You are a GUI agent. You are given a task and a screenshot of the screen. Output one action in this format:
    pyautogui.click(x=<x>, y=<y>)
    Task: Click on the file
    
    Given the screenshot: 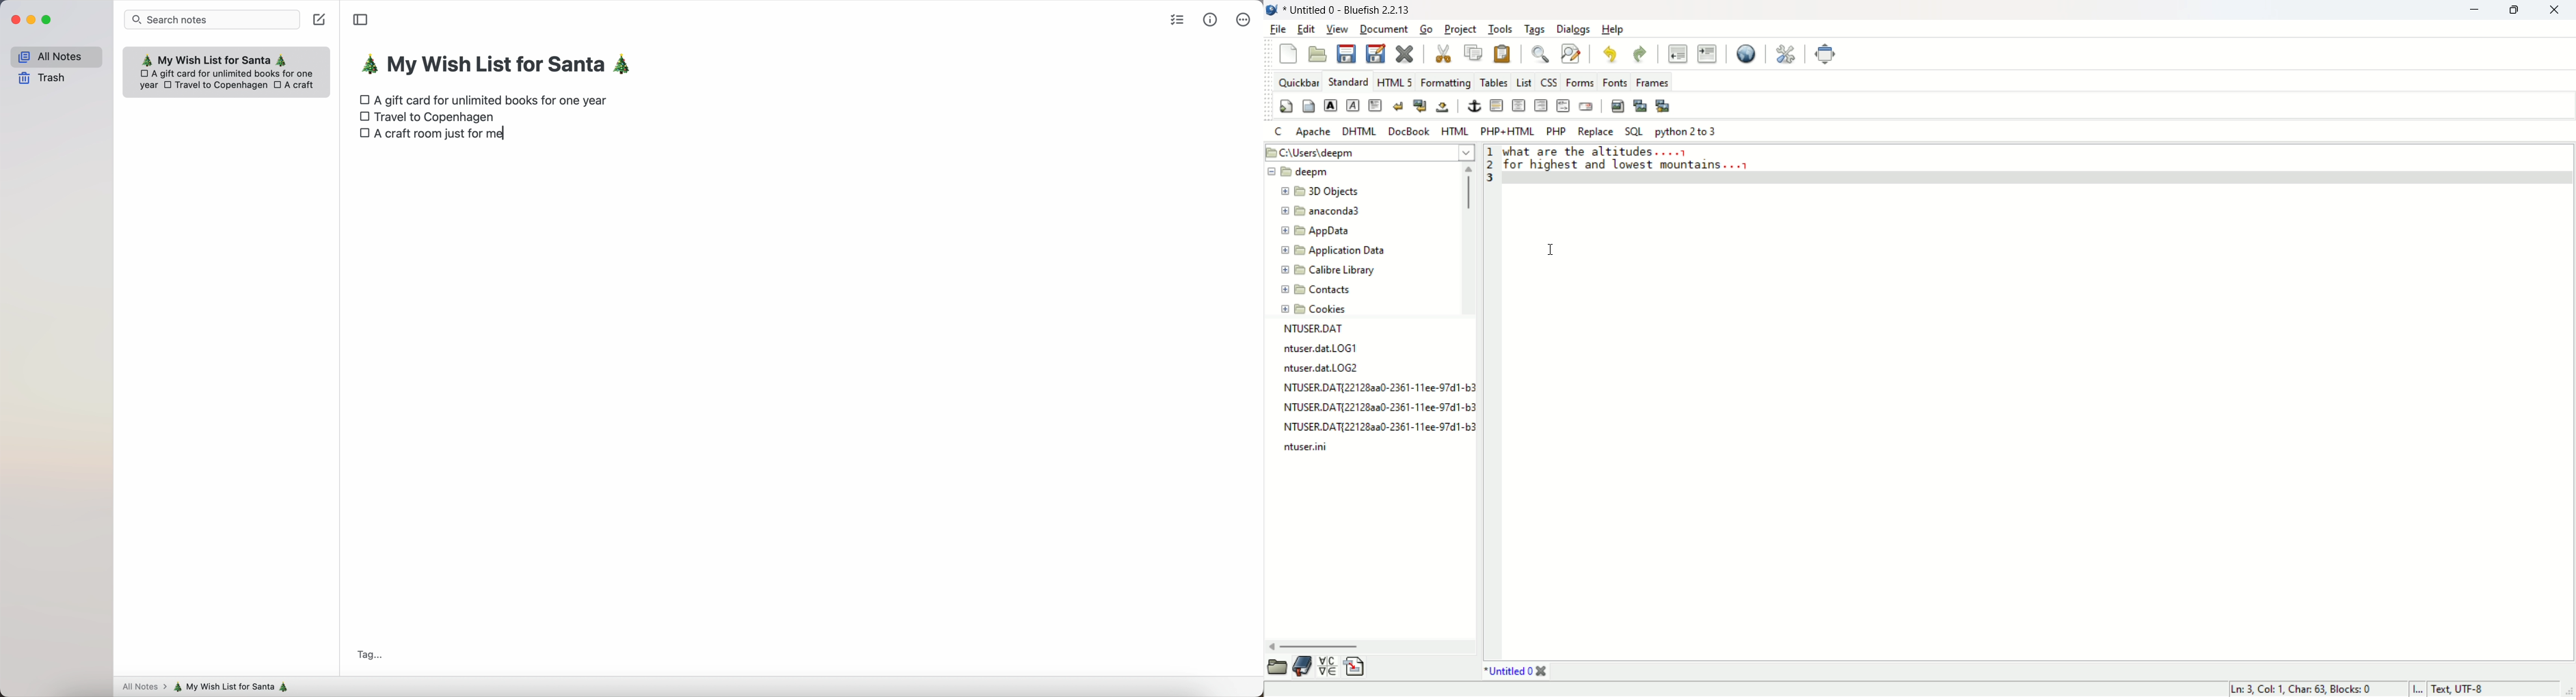 What is the action you would take?
    pyautogui.click(x=1278, y=29)
    